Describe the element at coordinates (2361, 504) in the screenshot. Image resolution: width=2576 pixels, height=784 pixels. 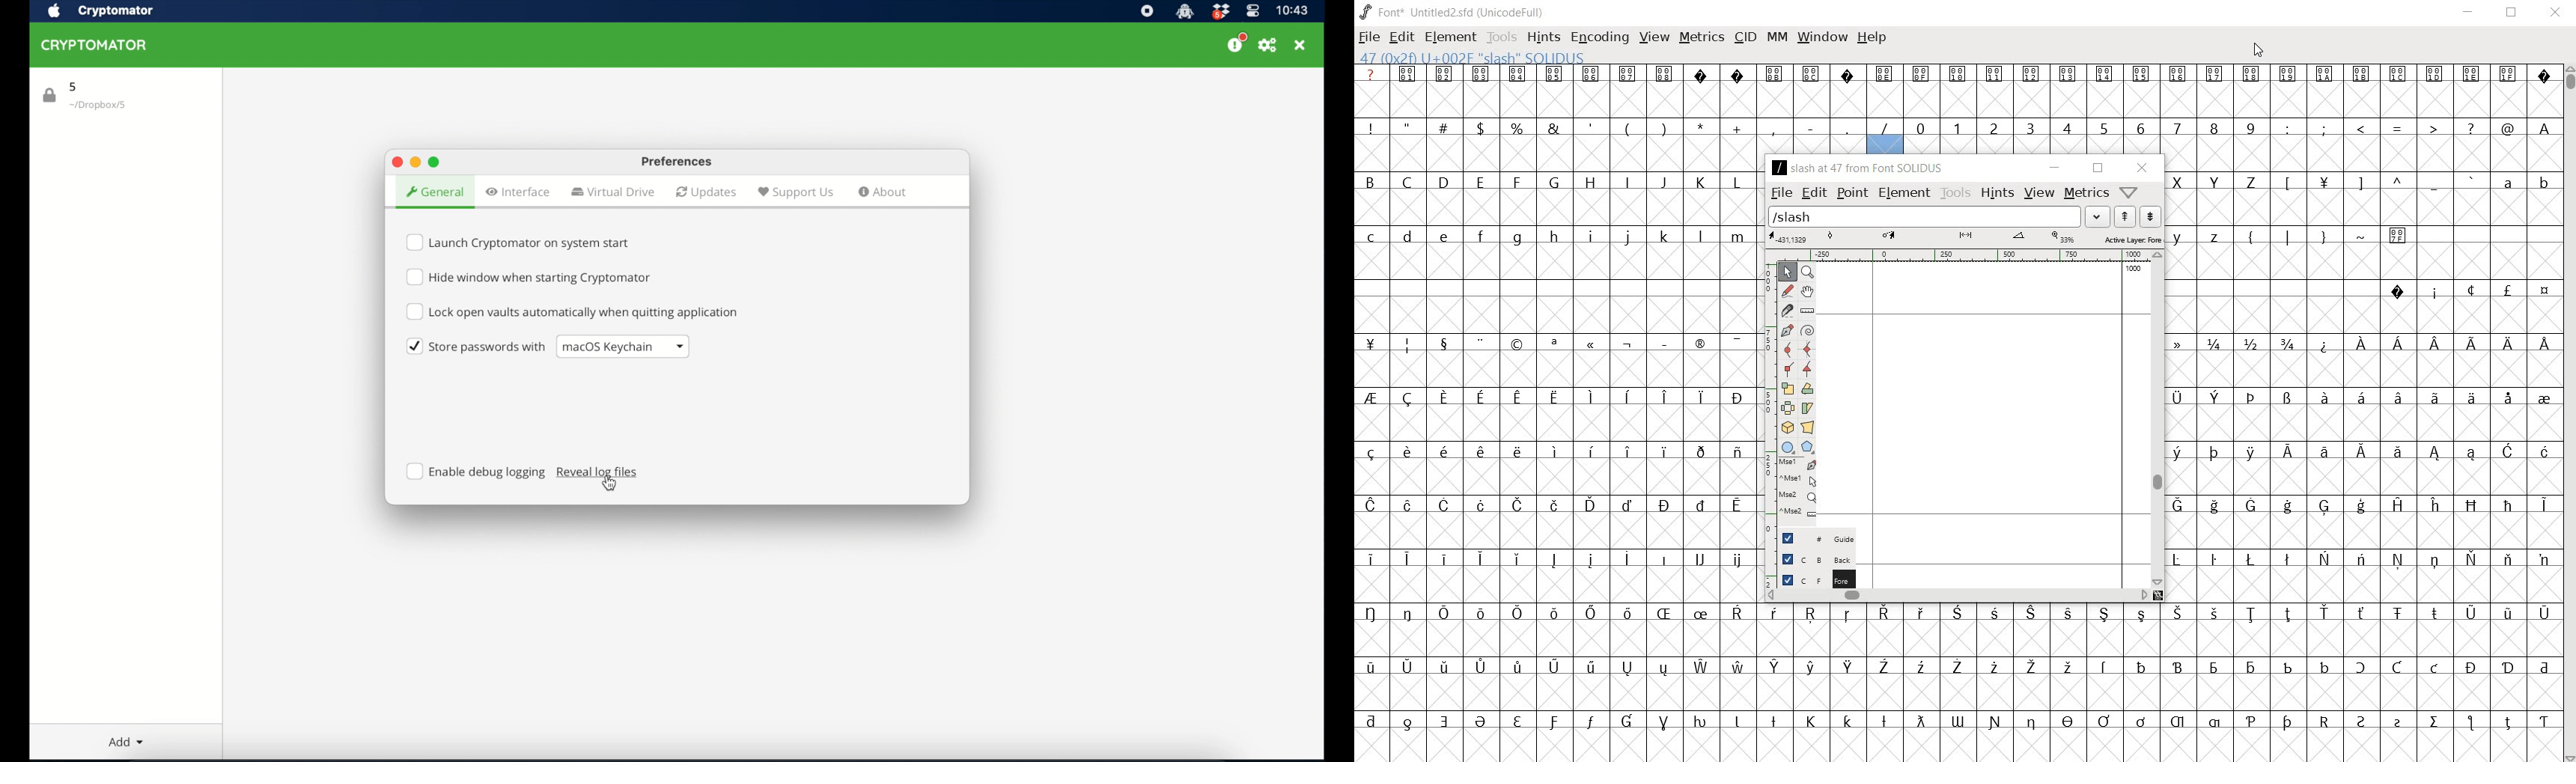
I see `special letters` at that location.